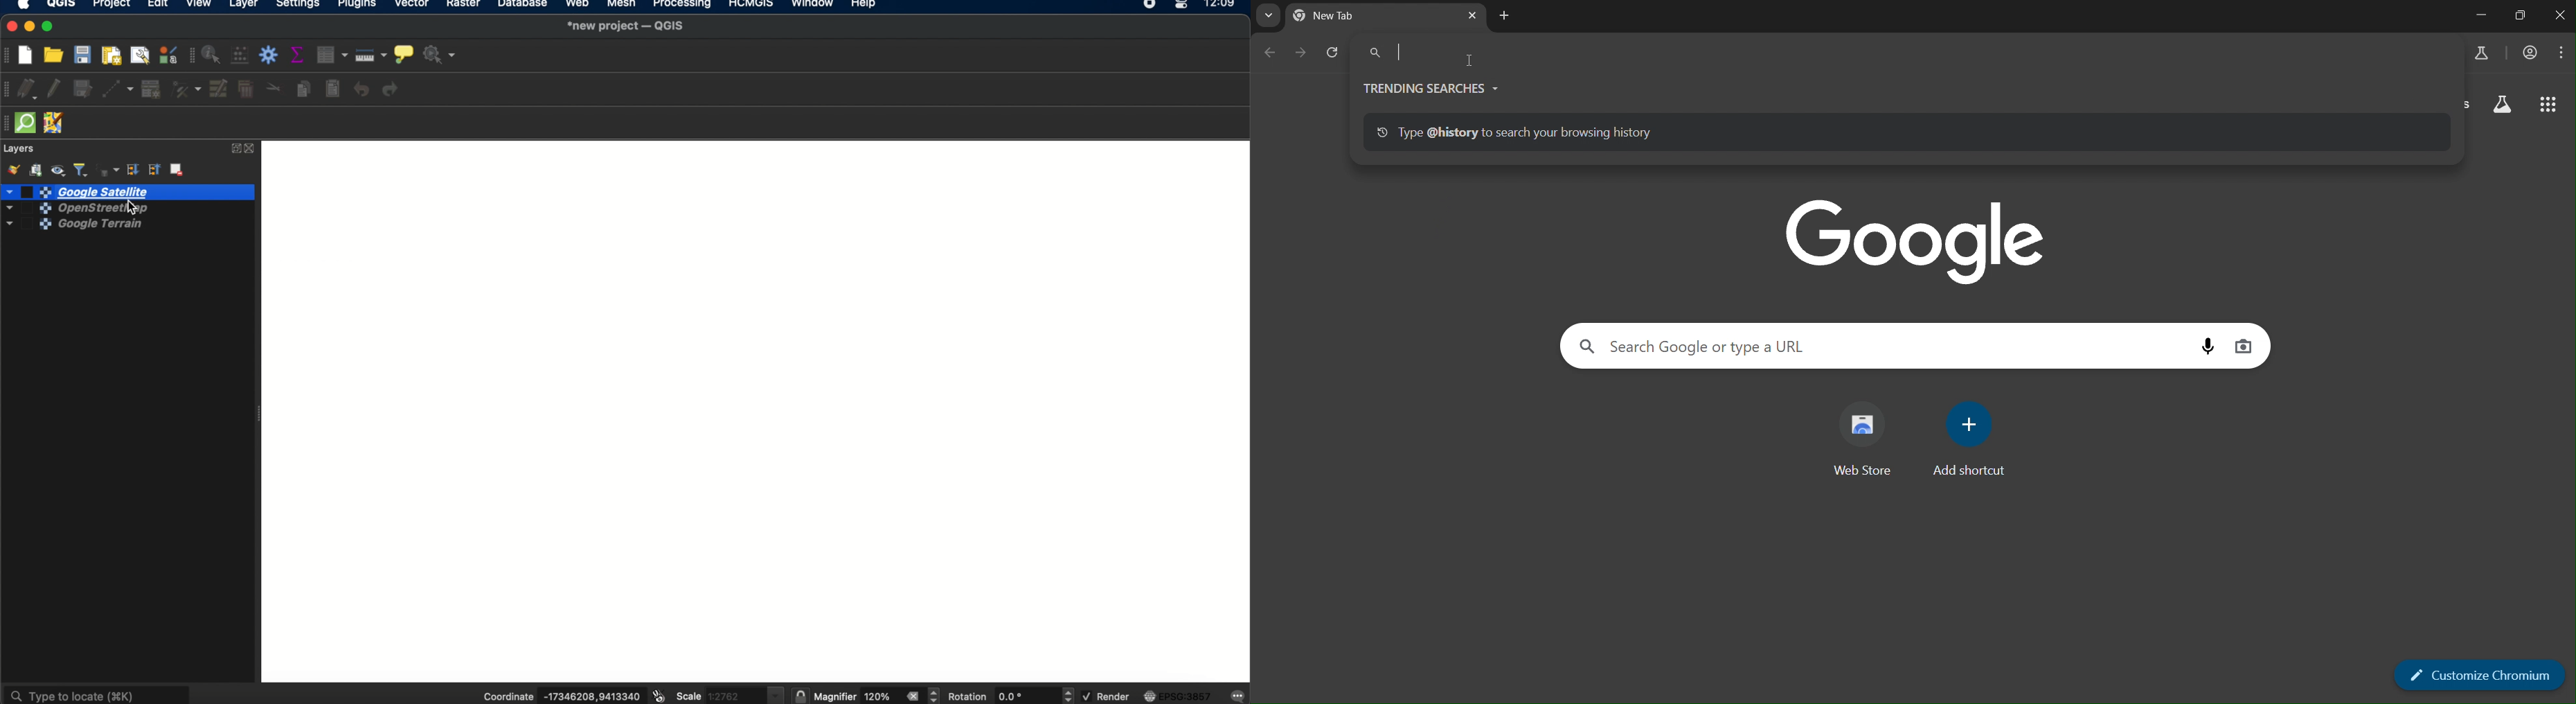 This screenshot has height=728, width=2576. I want to click on close, so click(253, 149).